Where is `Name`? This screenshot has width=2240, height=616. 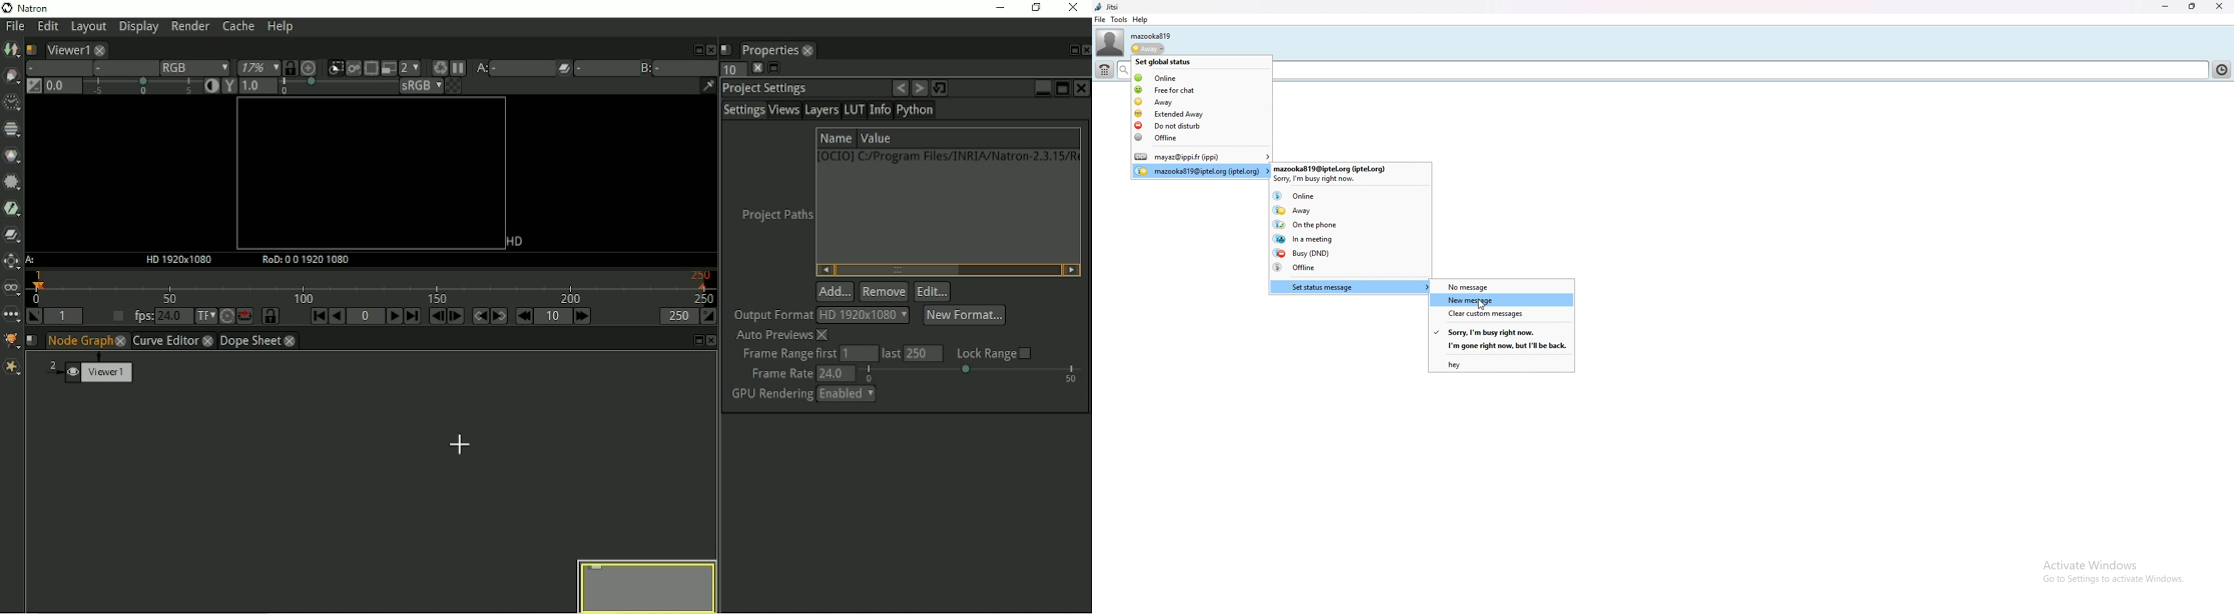 Name is located at coordinates (835, 137).